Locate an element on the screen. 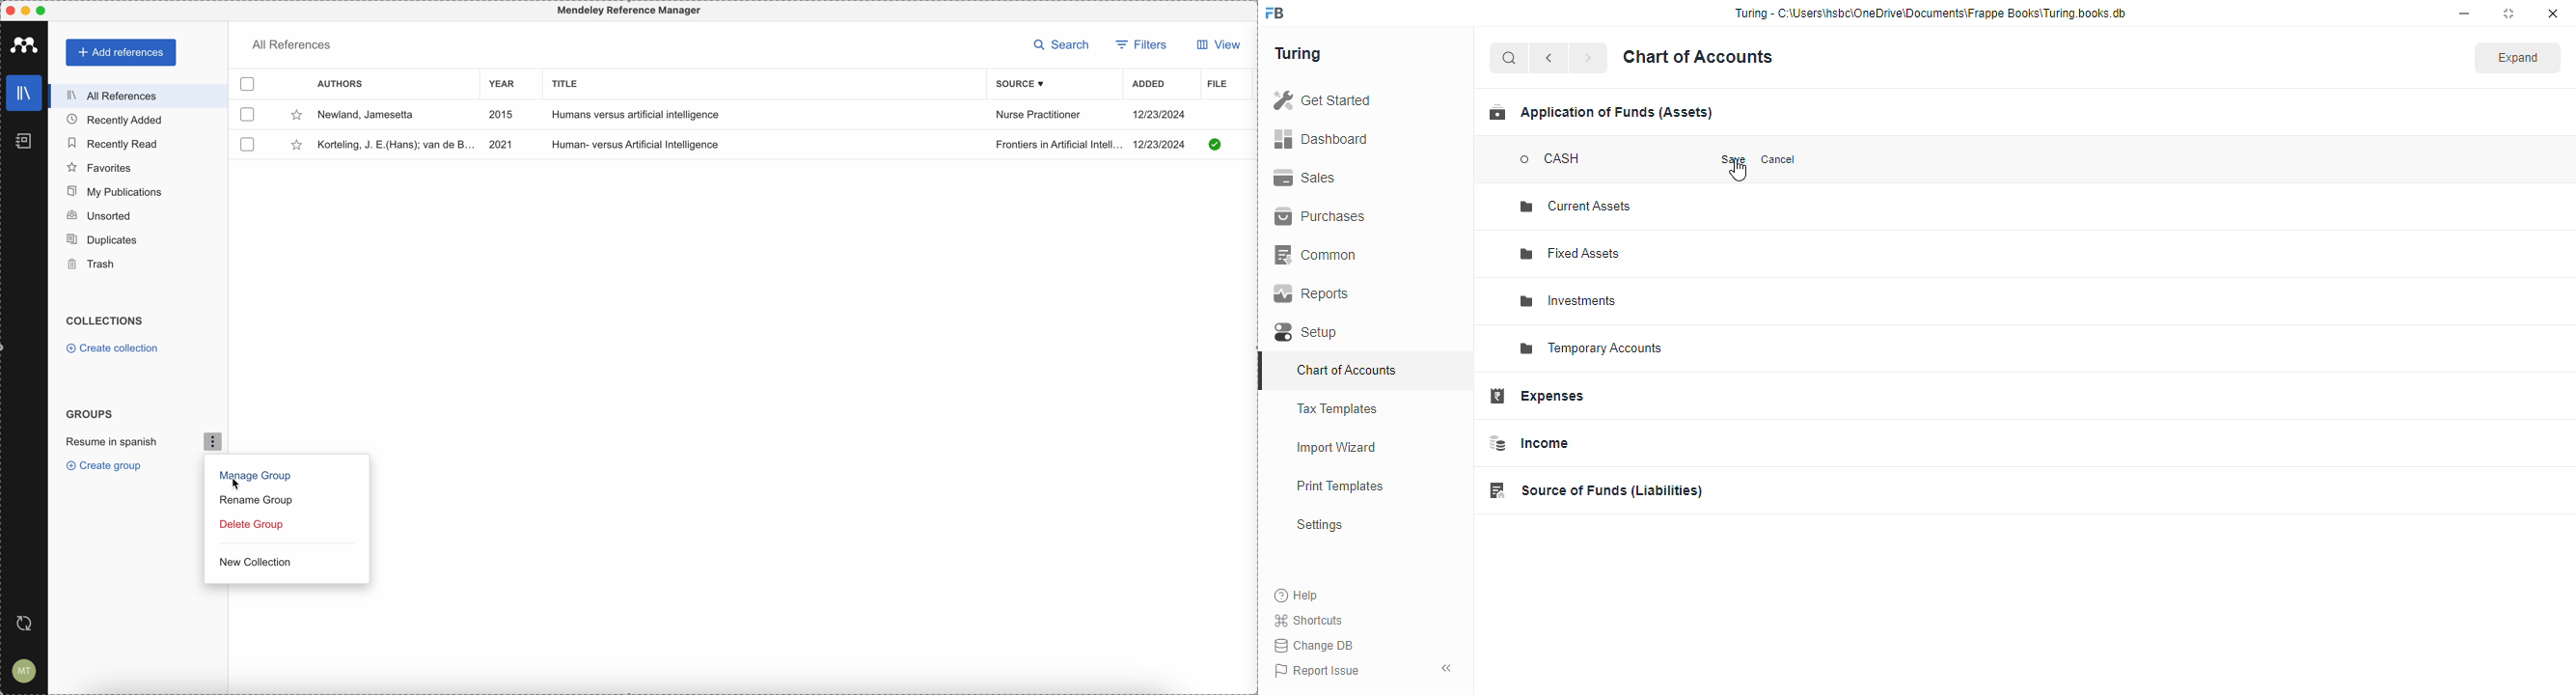 This screenshot has height=700, width=2576. accounts settings is located at coordinates (25, 671).